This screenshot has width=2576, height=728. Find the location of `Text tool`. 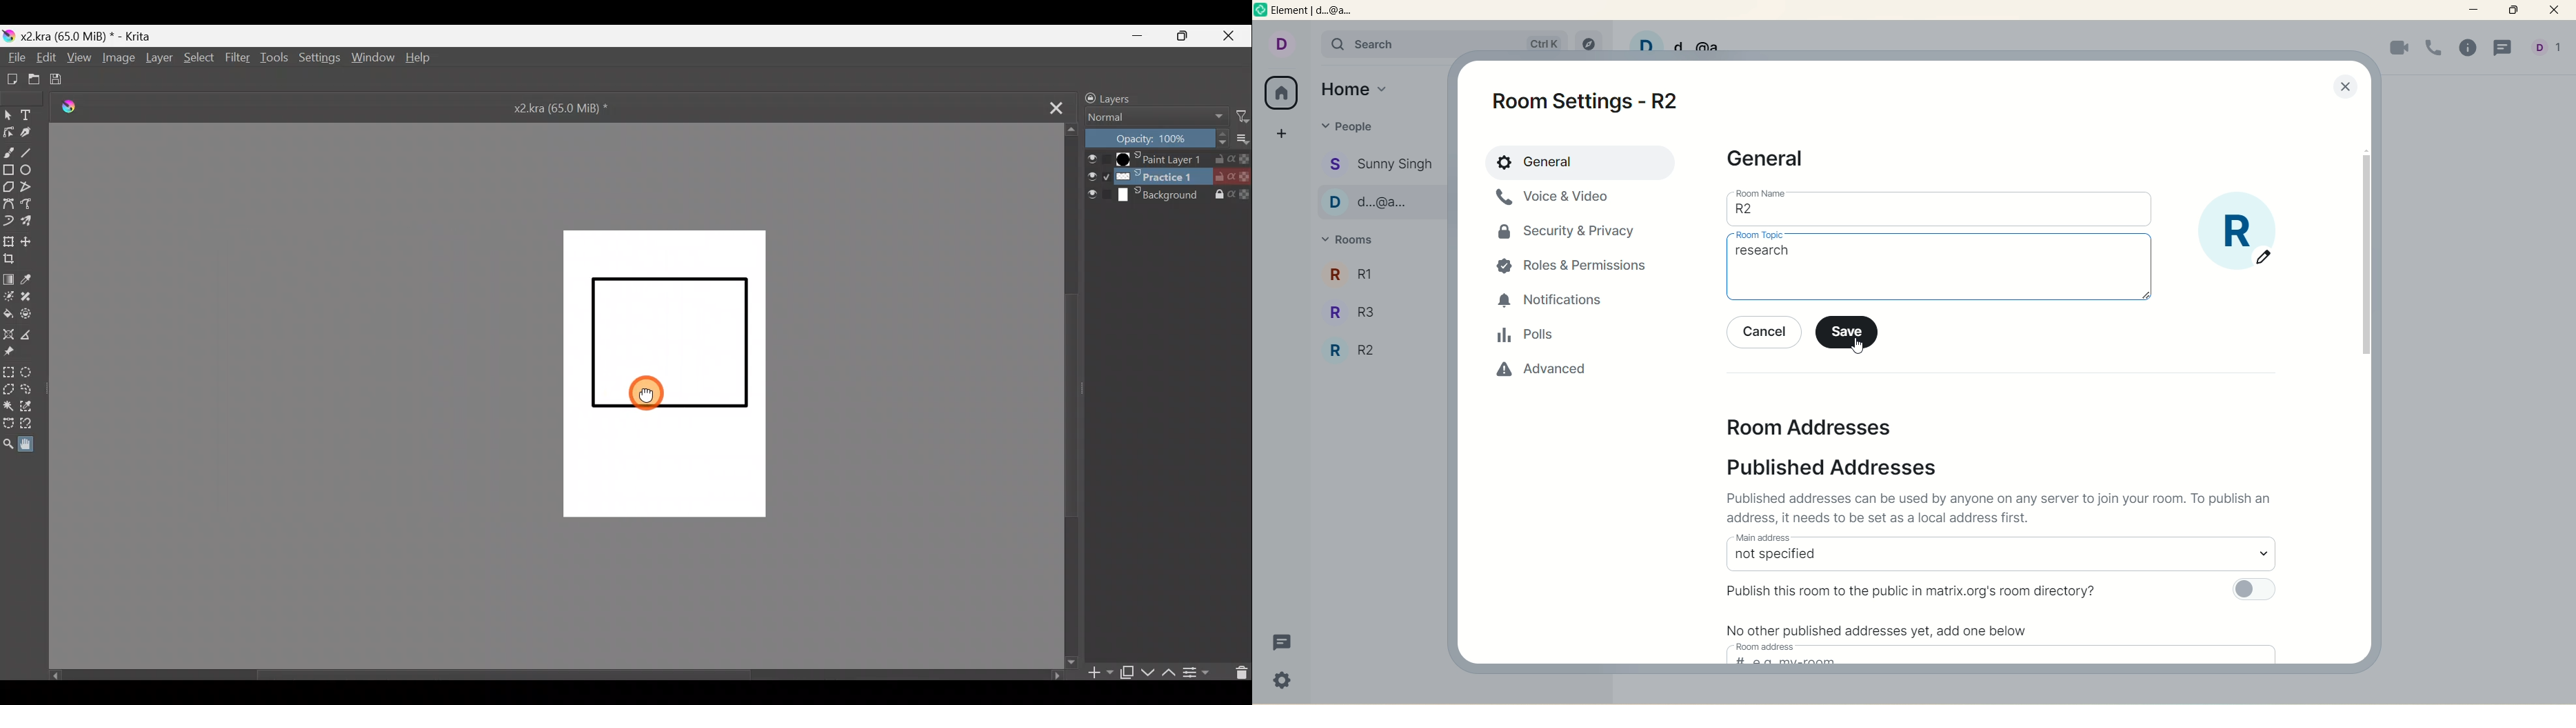

Text tool is located at coordinates (29, 116).